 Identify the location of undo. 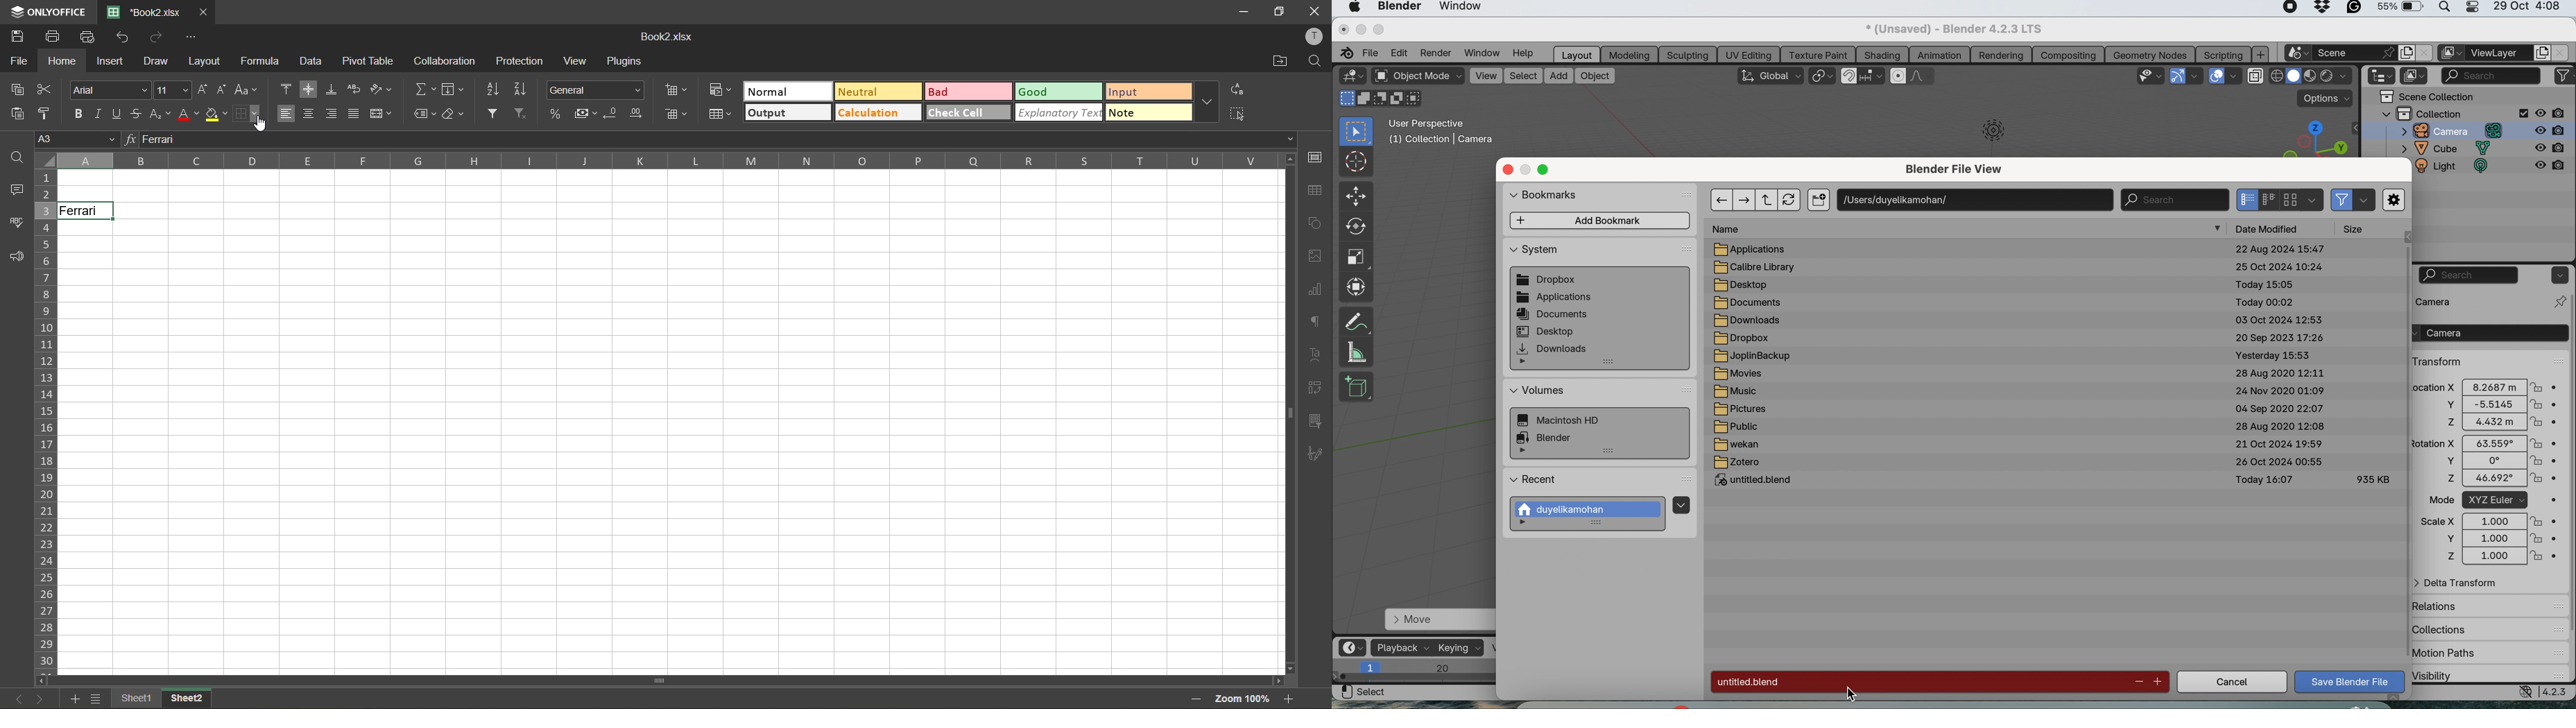
(123, 37).